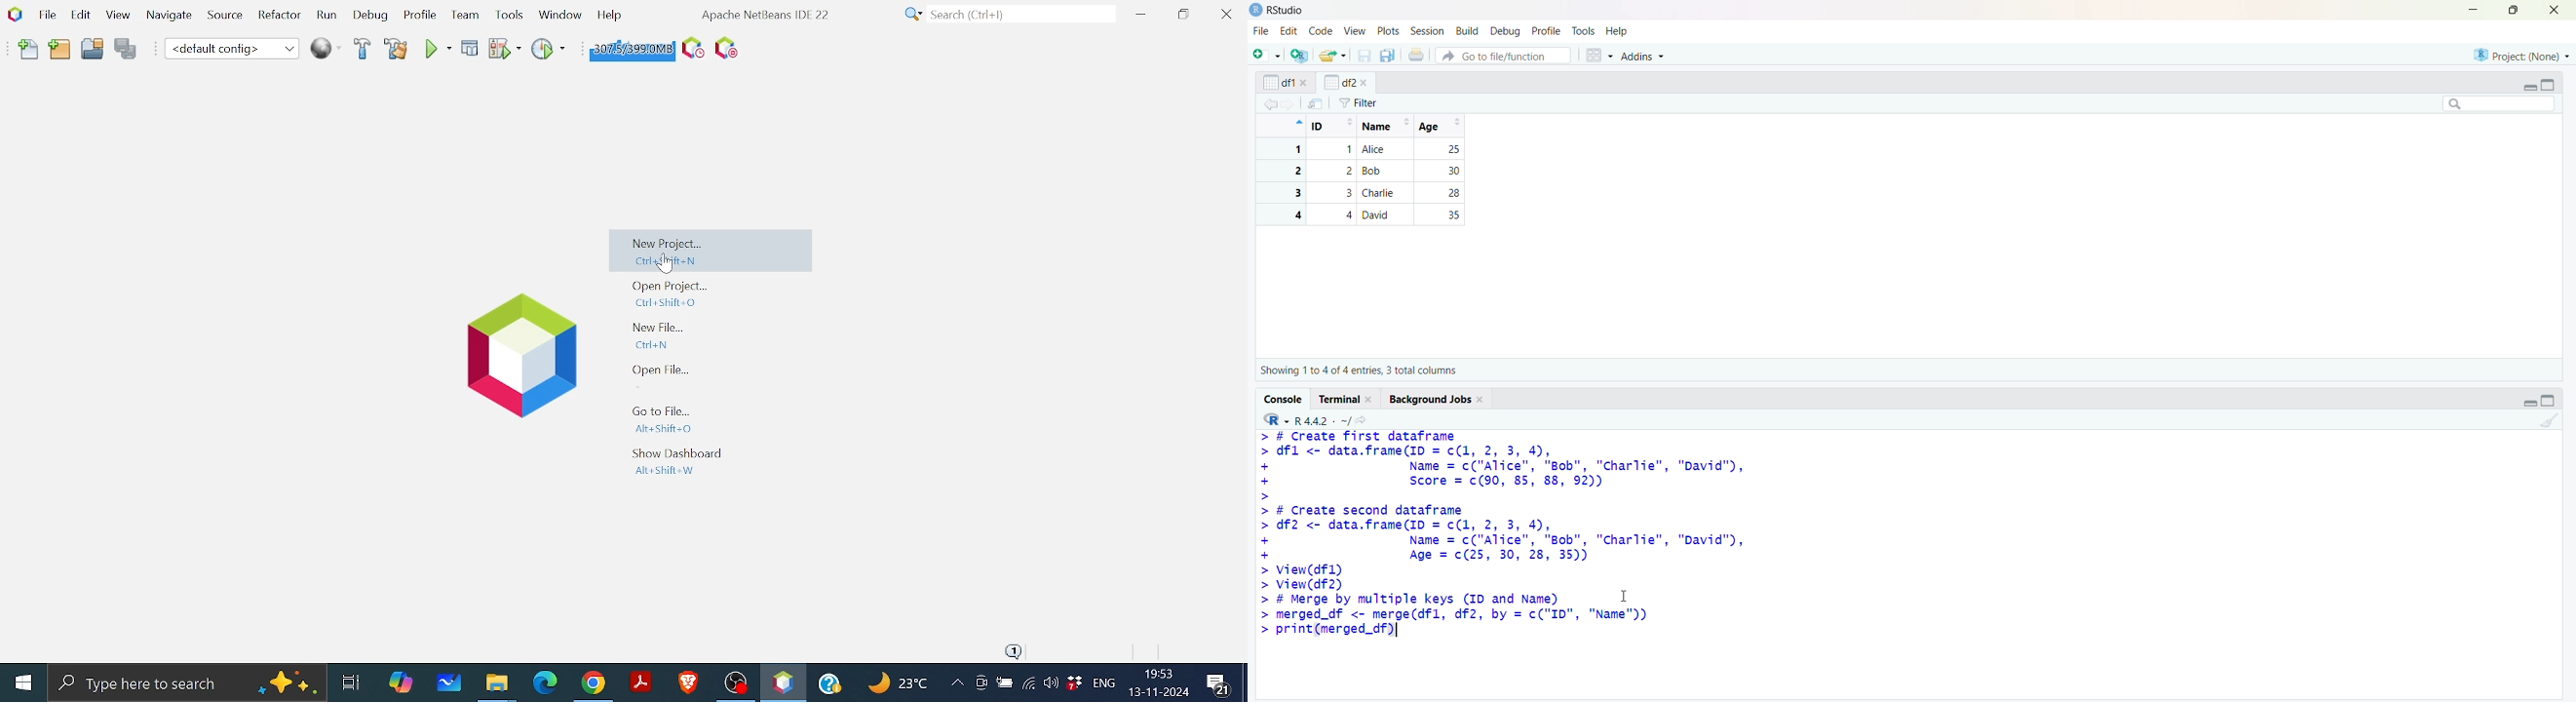  I want to click on print, so click(1417, 54).